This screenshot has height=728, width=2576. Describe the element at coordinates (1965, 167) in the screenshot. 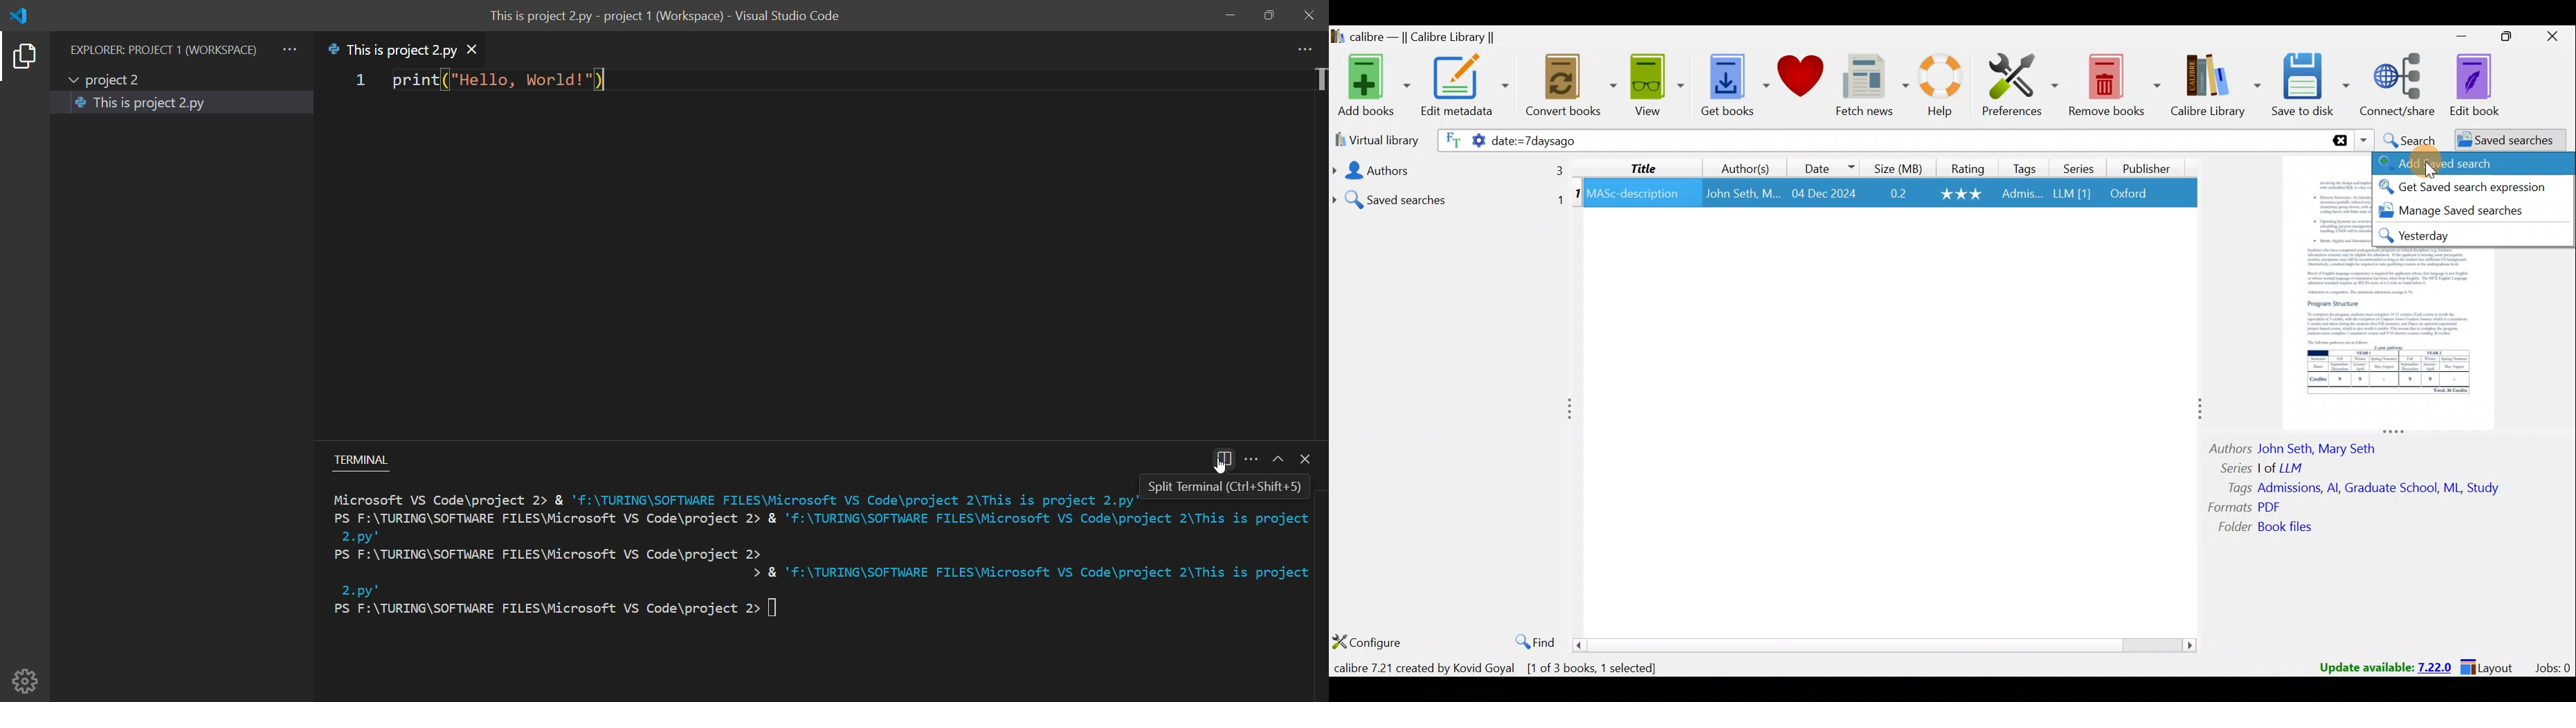

I see `Rating` at that location.